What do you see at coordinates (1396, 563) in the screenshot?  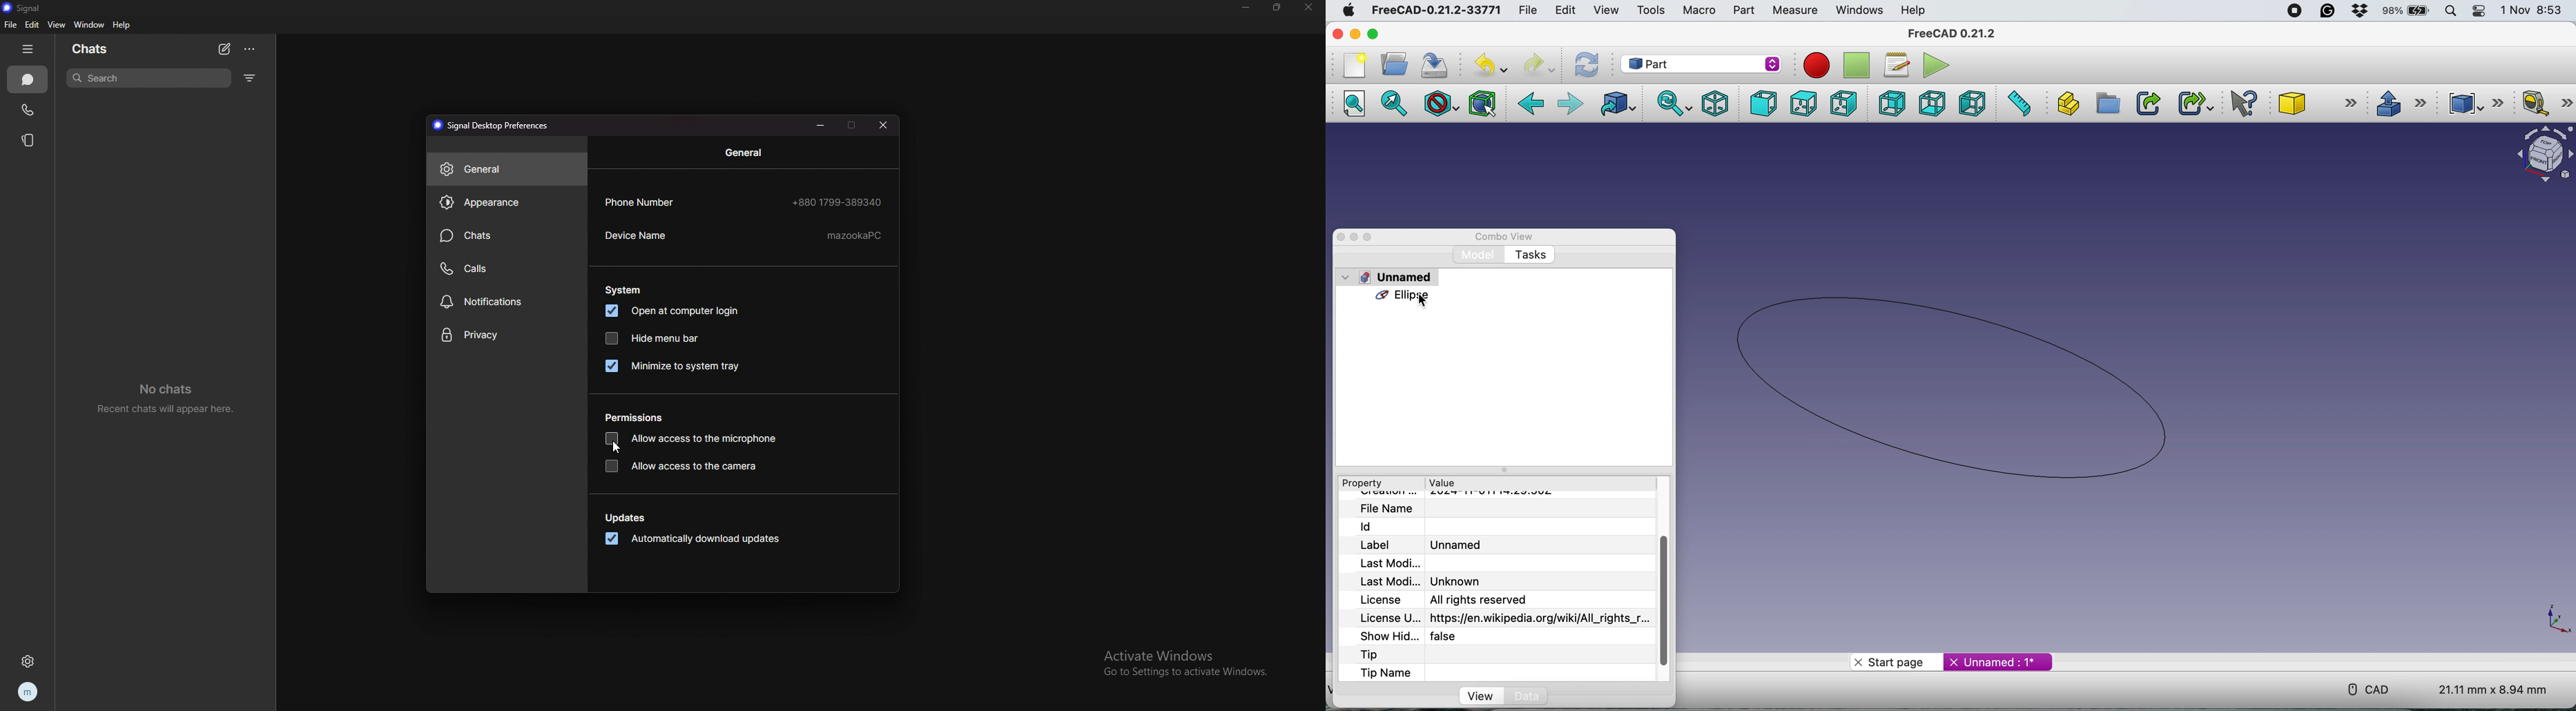 I see `last modified` at bounding box center [1396, 563].